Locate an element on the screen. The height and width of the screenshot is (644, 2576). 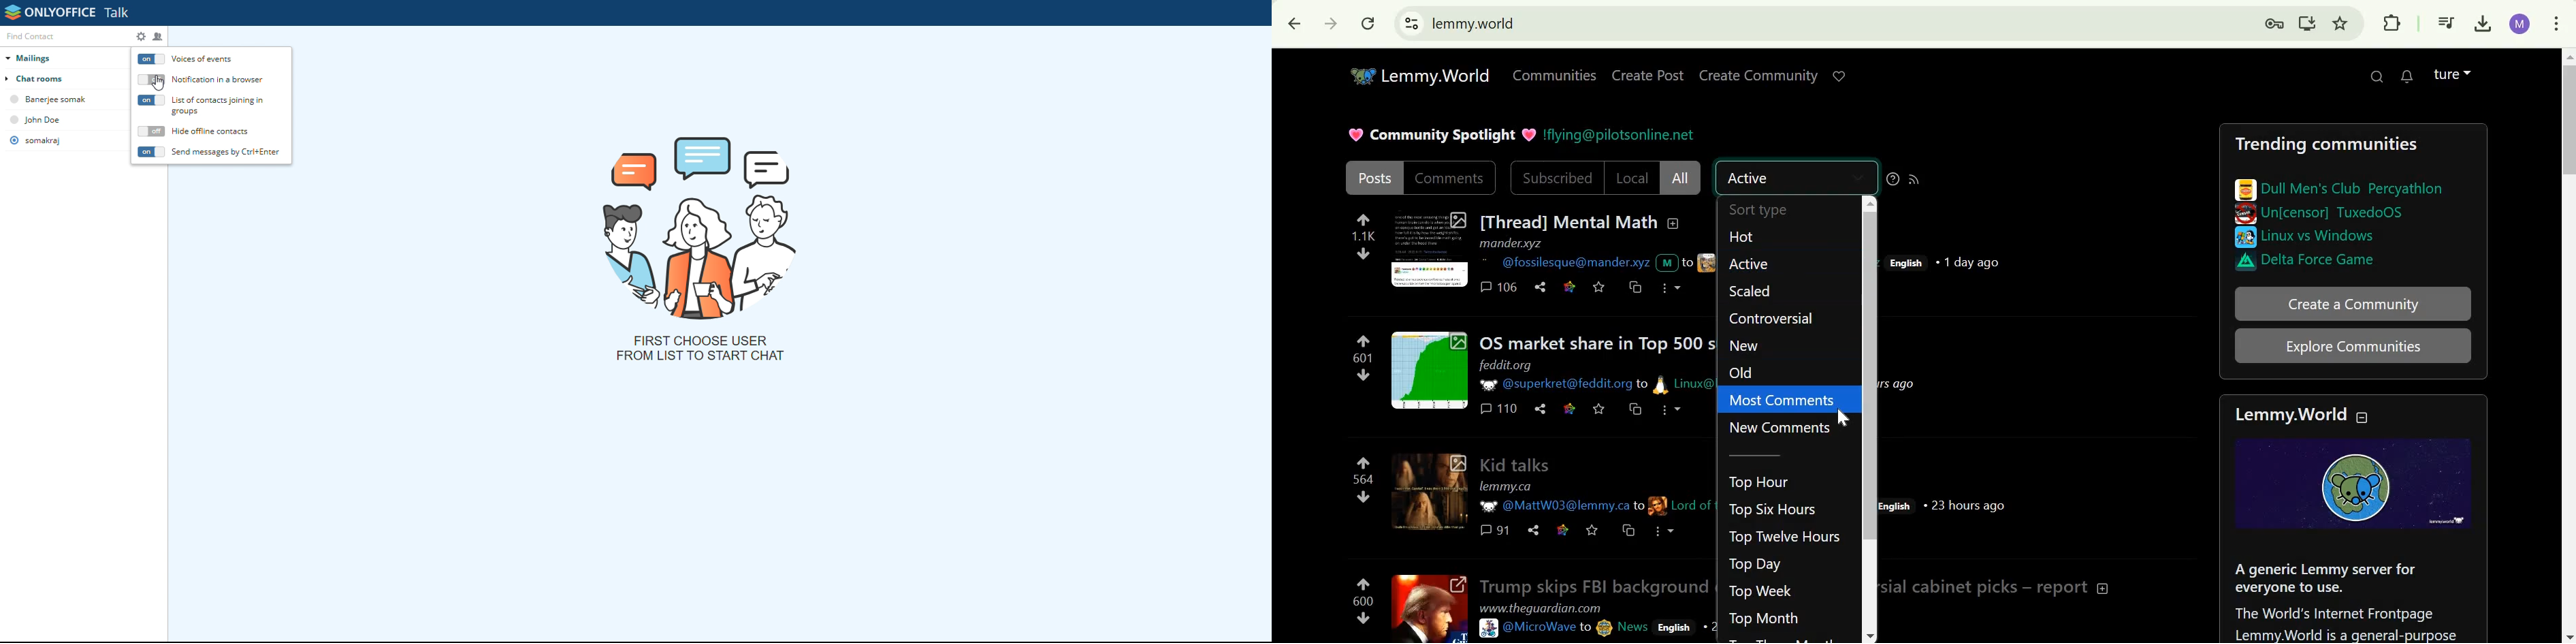
Local is located at coordinates (1630, 177).